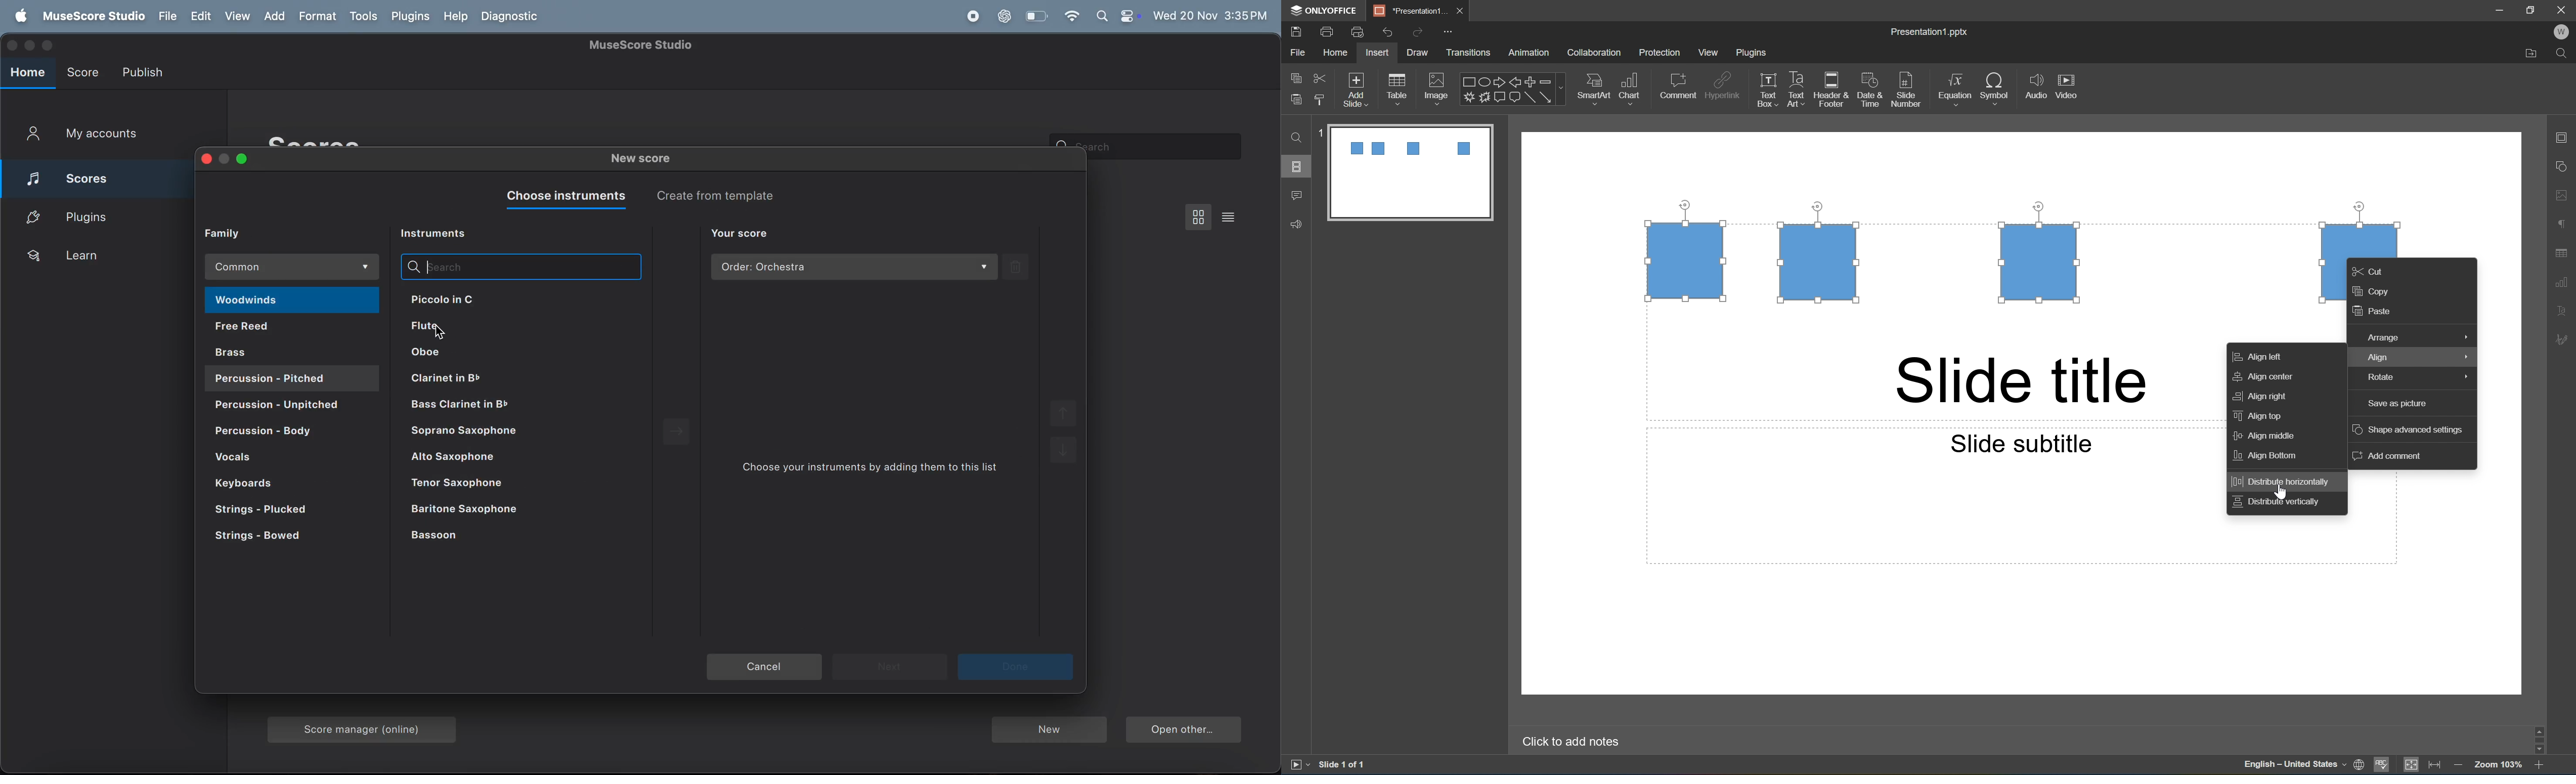 The height and width of the screenshot is (784, 2576). I want to click on Cursor, so click(2281, 488).